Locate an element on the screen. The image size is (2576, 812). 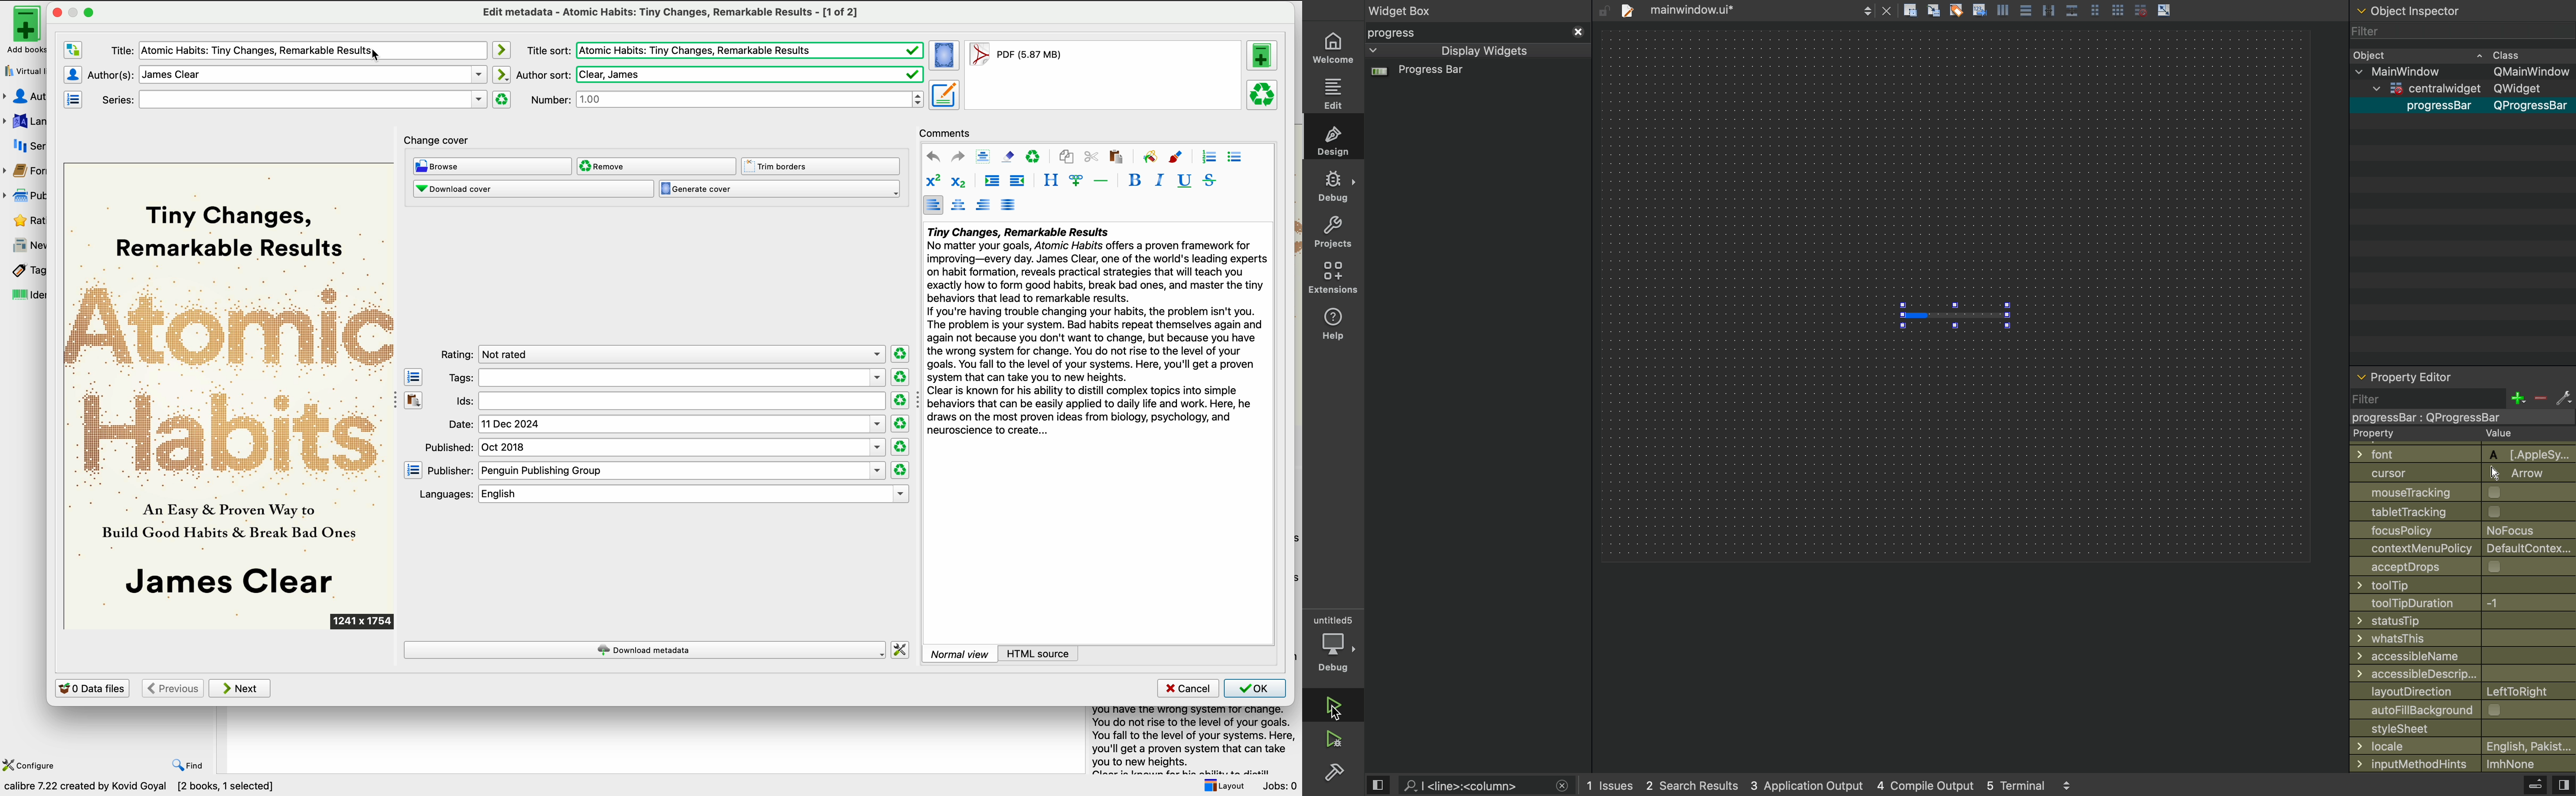
mousetracking is located at coordinates (2458, 493).